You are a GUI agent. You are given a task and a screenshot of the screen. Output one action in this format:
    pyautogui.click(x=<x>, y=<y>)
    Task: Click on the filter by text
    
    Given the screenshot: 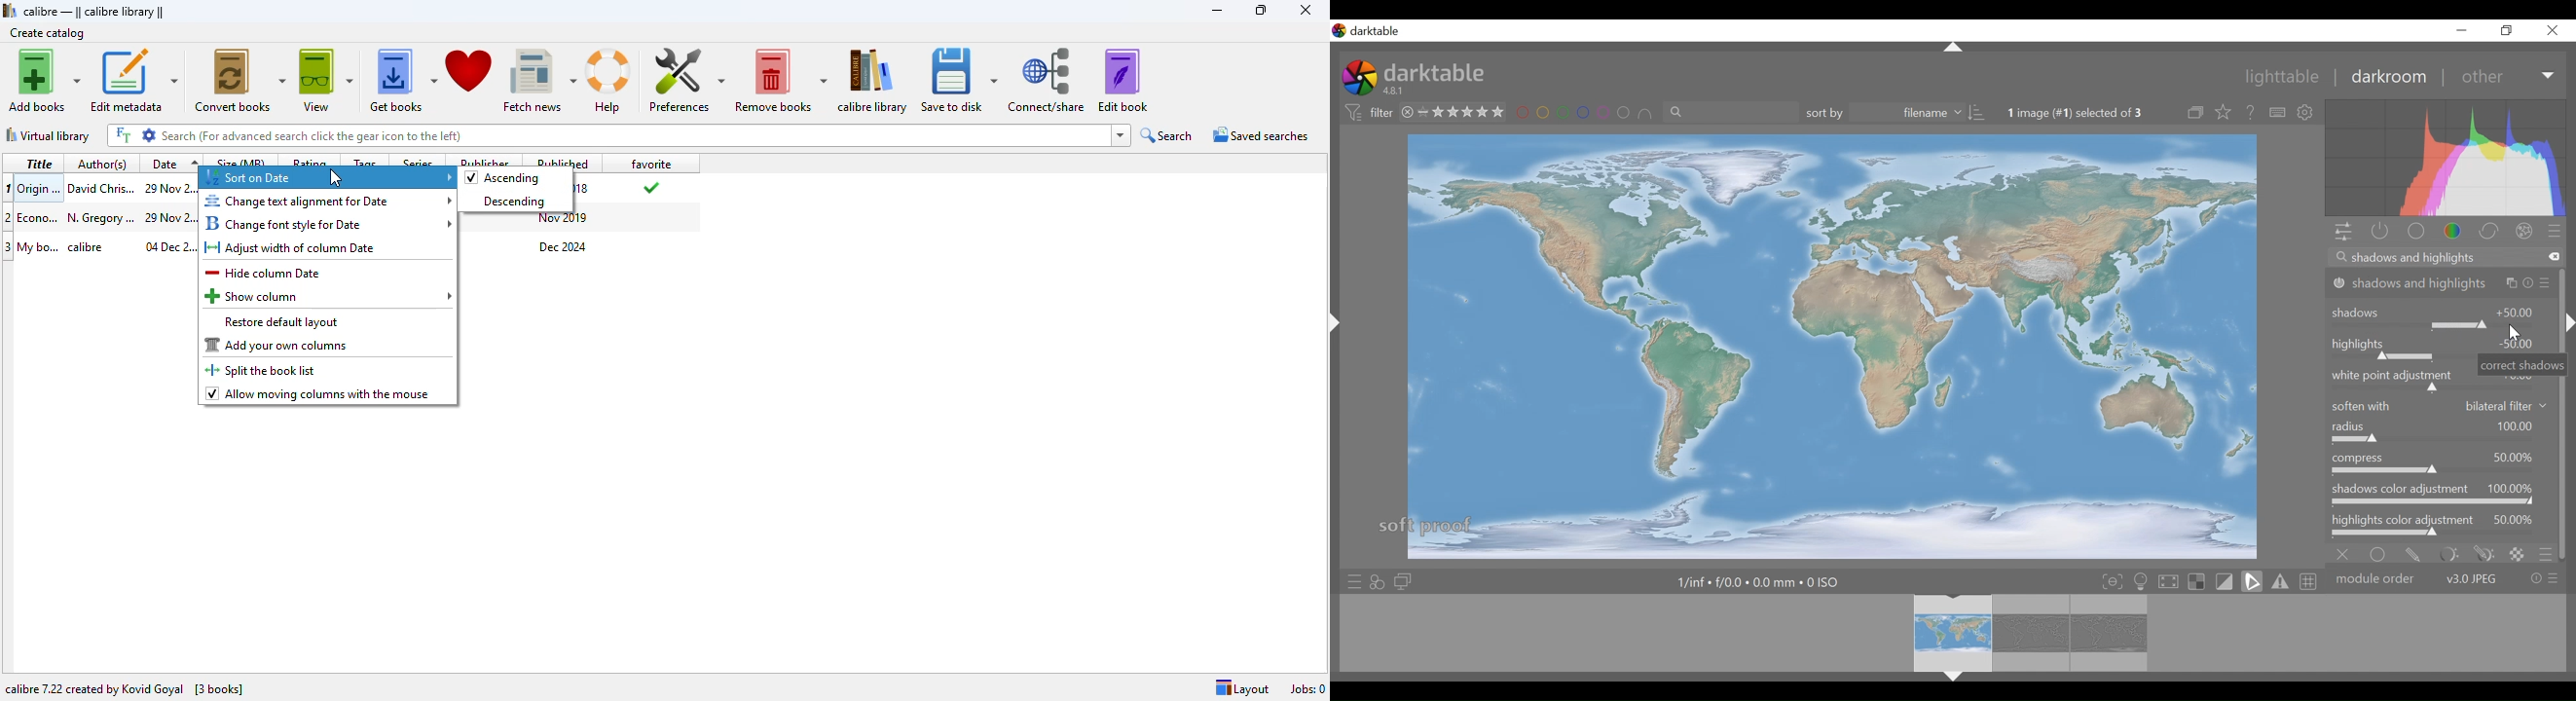 What is the action you would take?
    pyautogui.click(x=1730, y=114)
    